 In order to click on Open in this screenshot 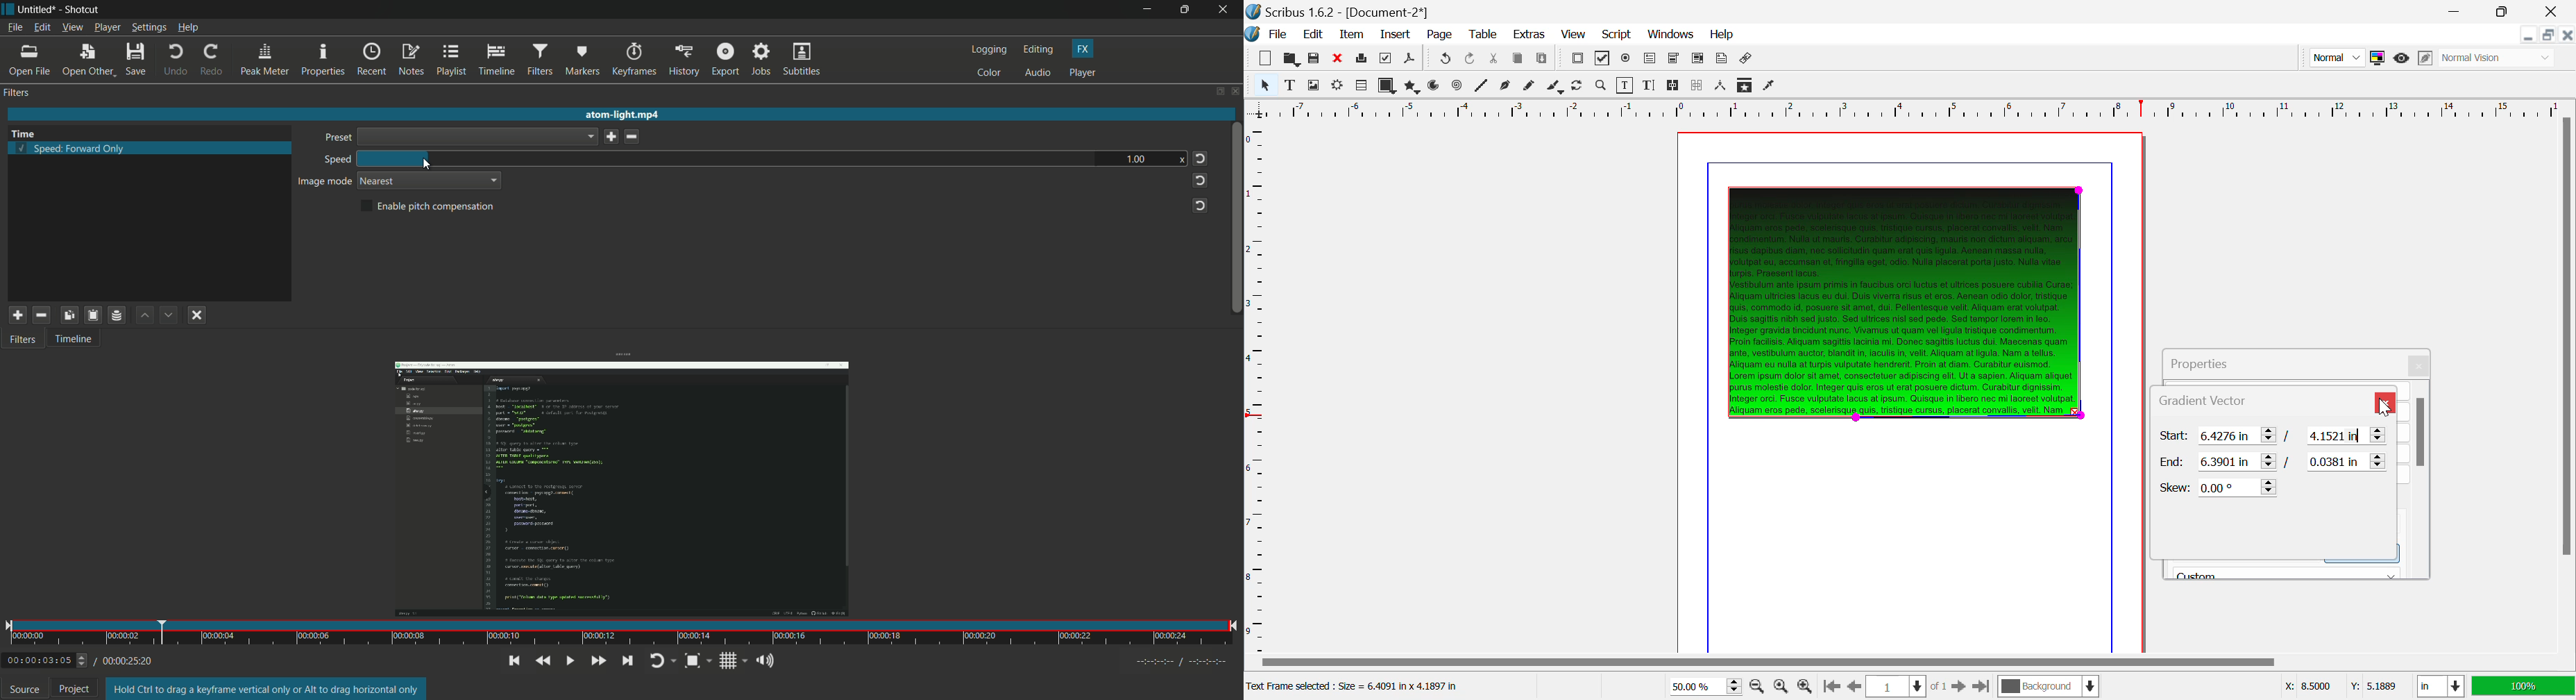, I will do `click(1291, 58)`.